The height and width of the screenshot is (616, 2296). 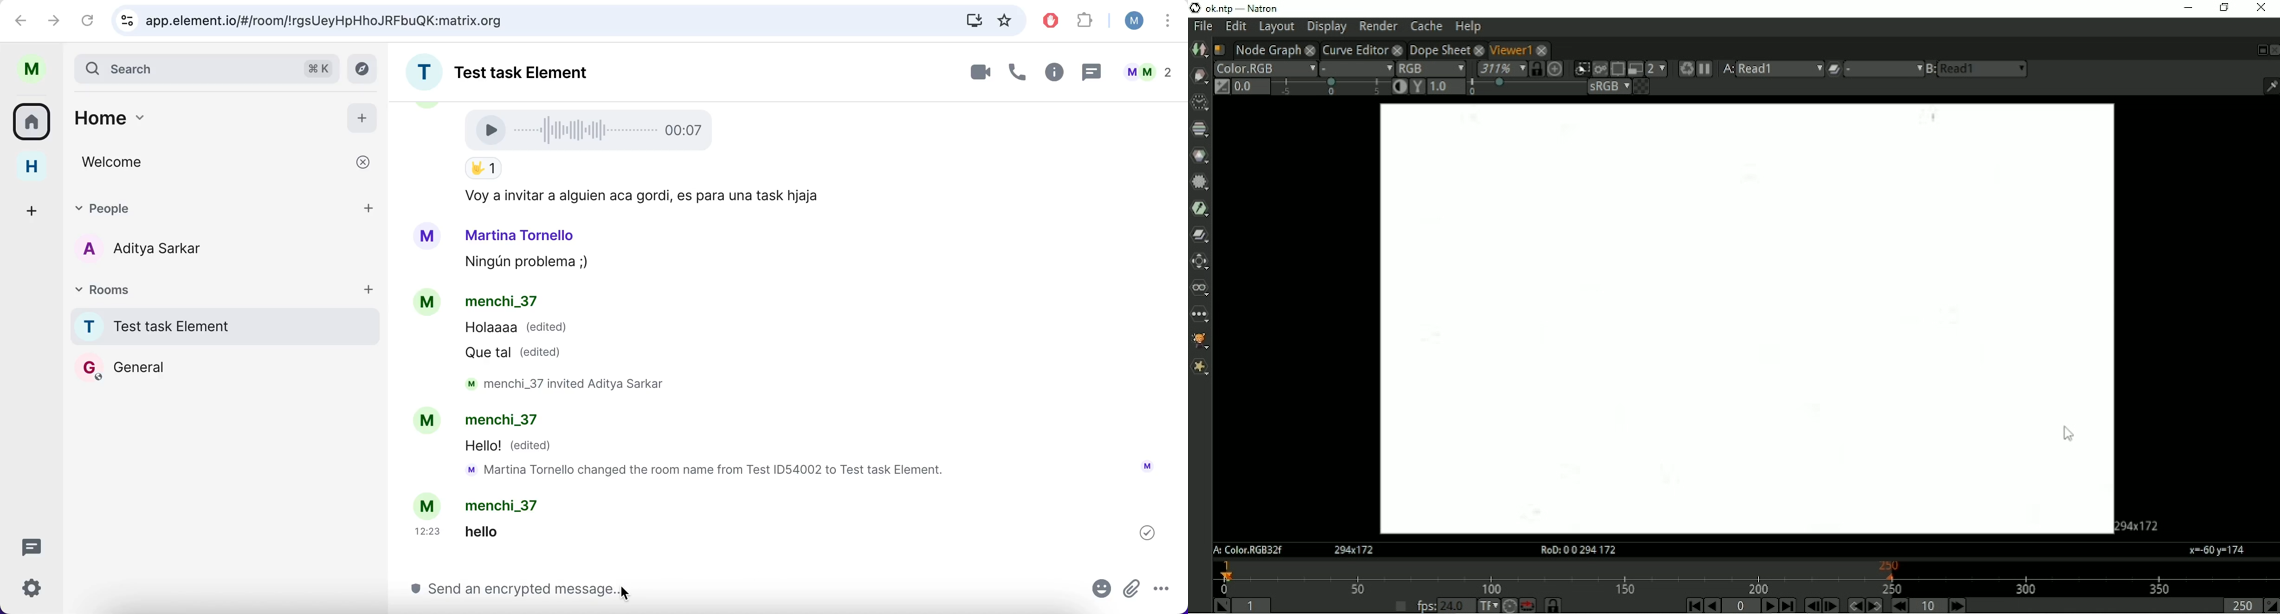 I want to click on Node Graph, so click(x=1266, y=49).